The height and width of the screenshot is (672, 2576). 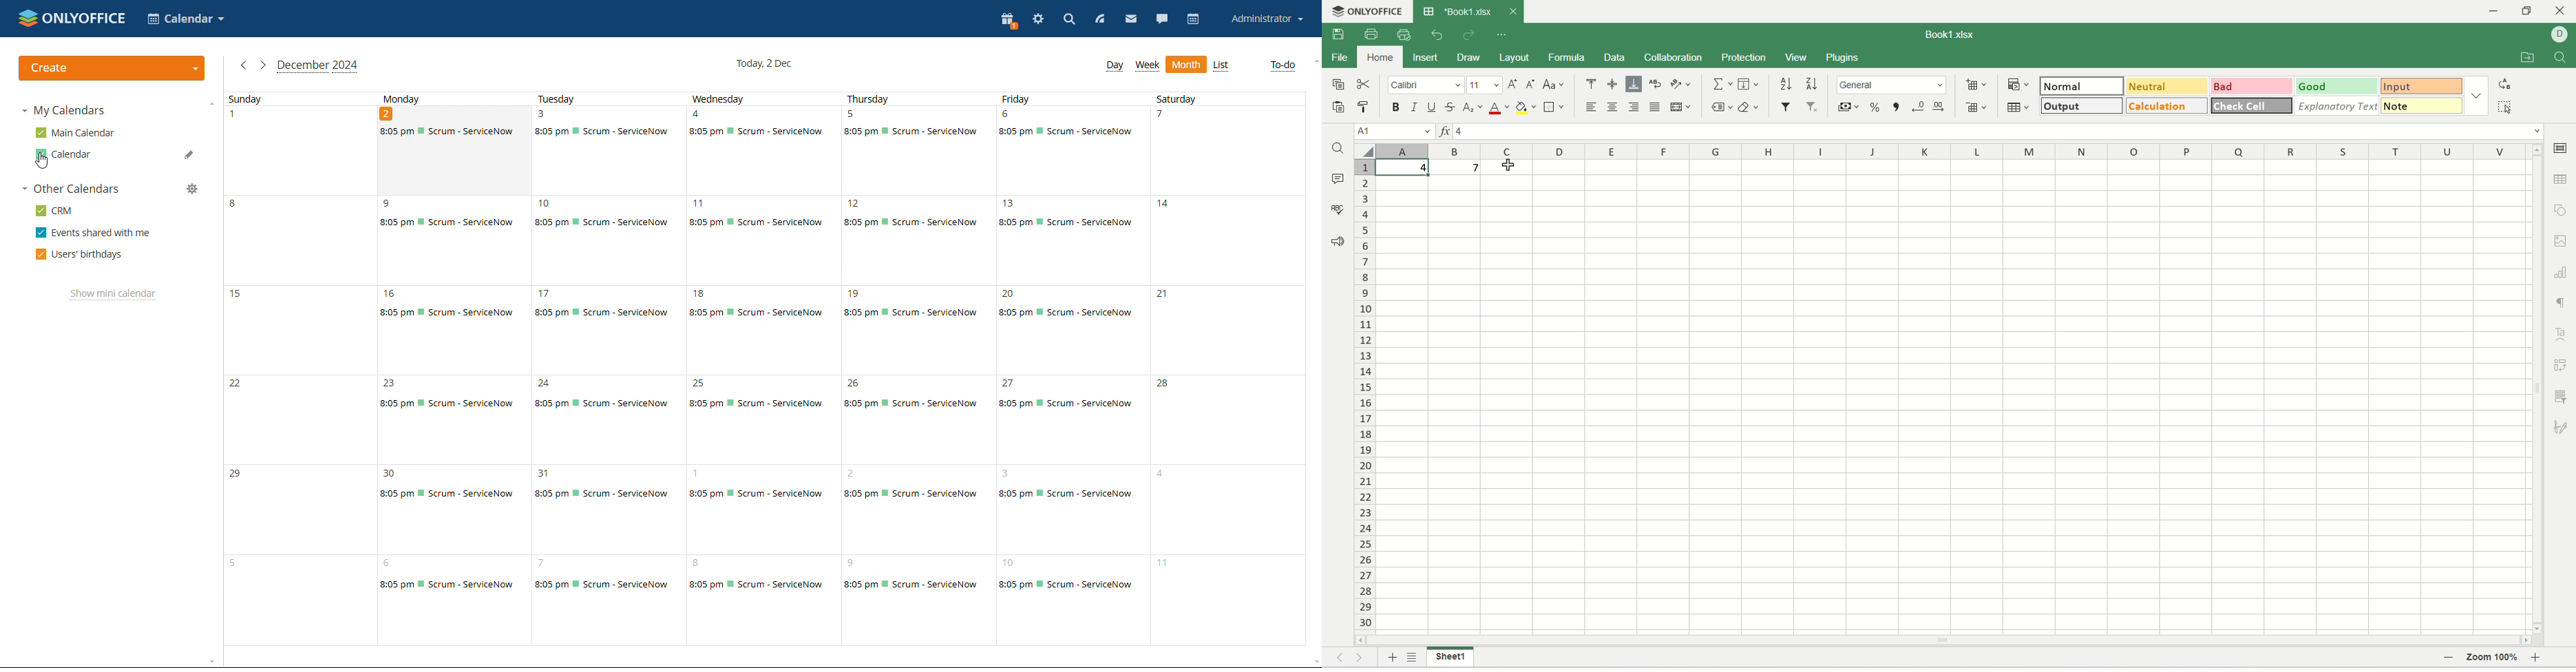 What do you see at coordinates (2020, 82) in the screenshot?
I see `conditional formatting` at bounding box center [2020, 82].